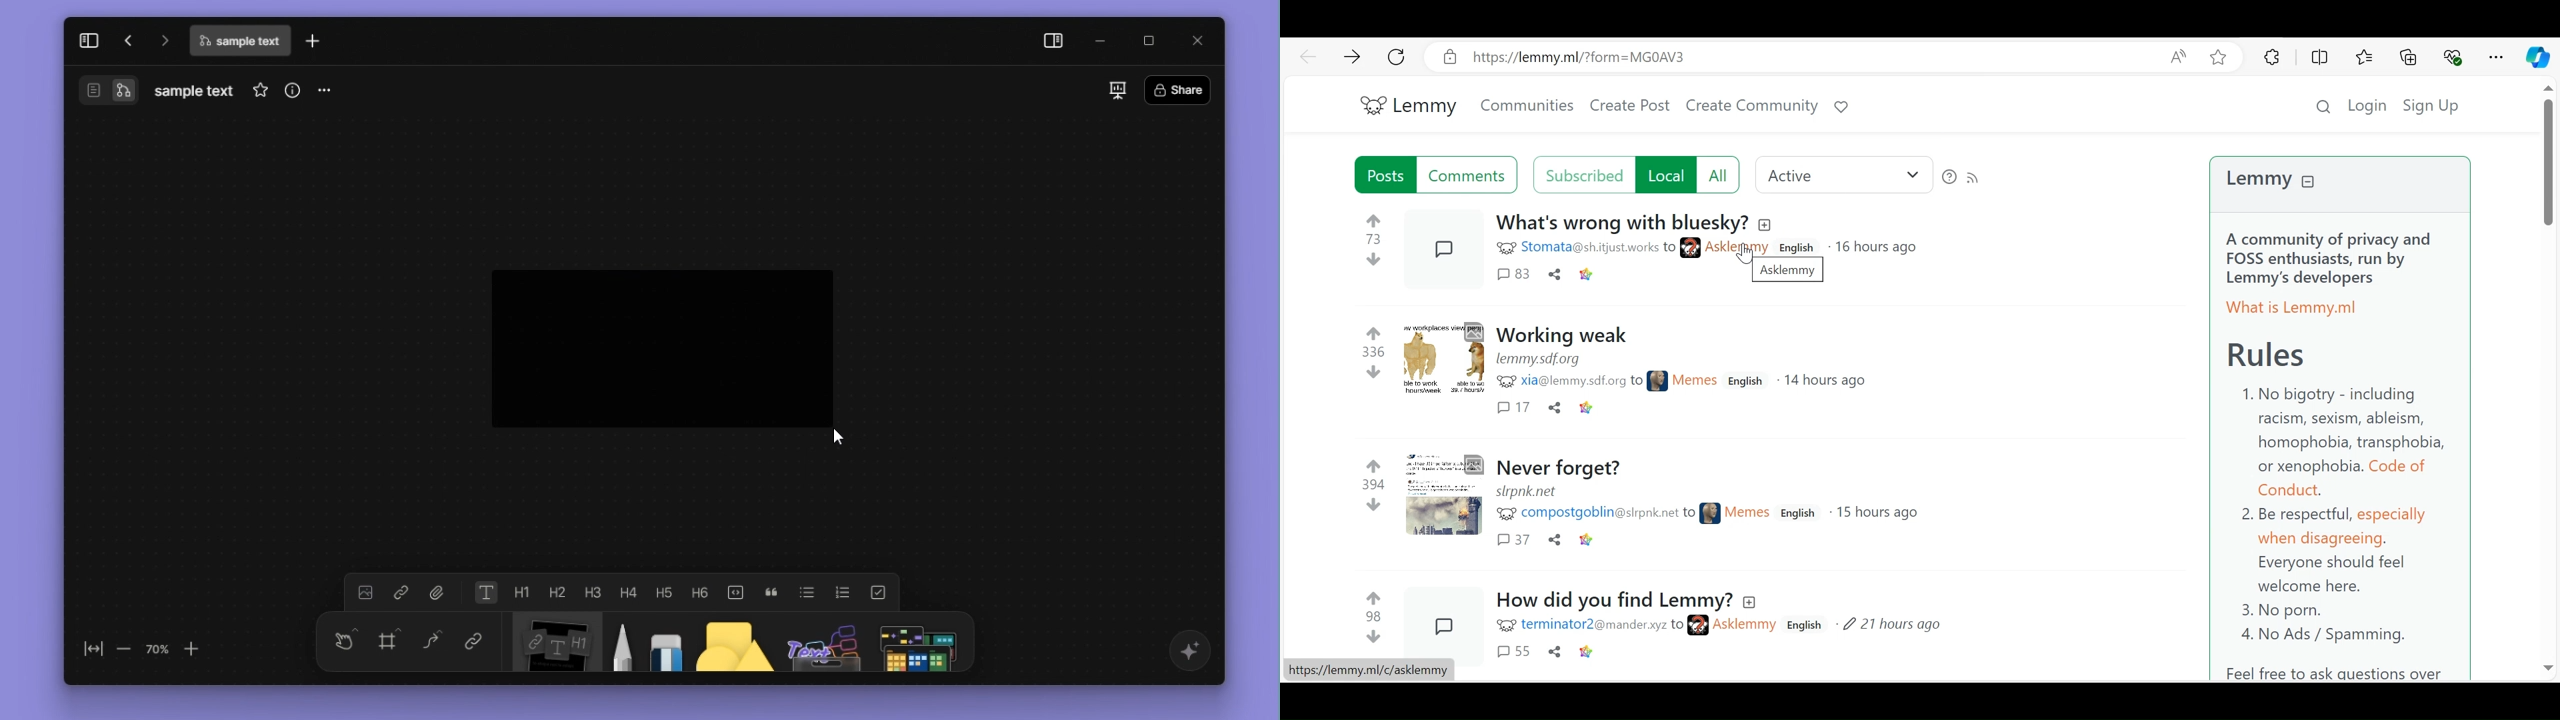 The image size is (2576, 728). What do you see at coordinates (1587, 274) in the screenshot?
I see `link` at bounding box center [1587, 274].